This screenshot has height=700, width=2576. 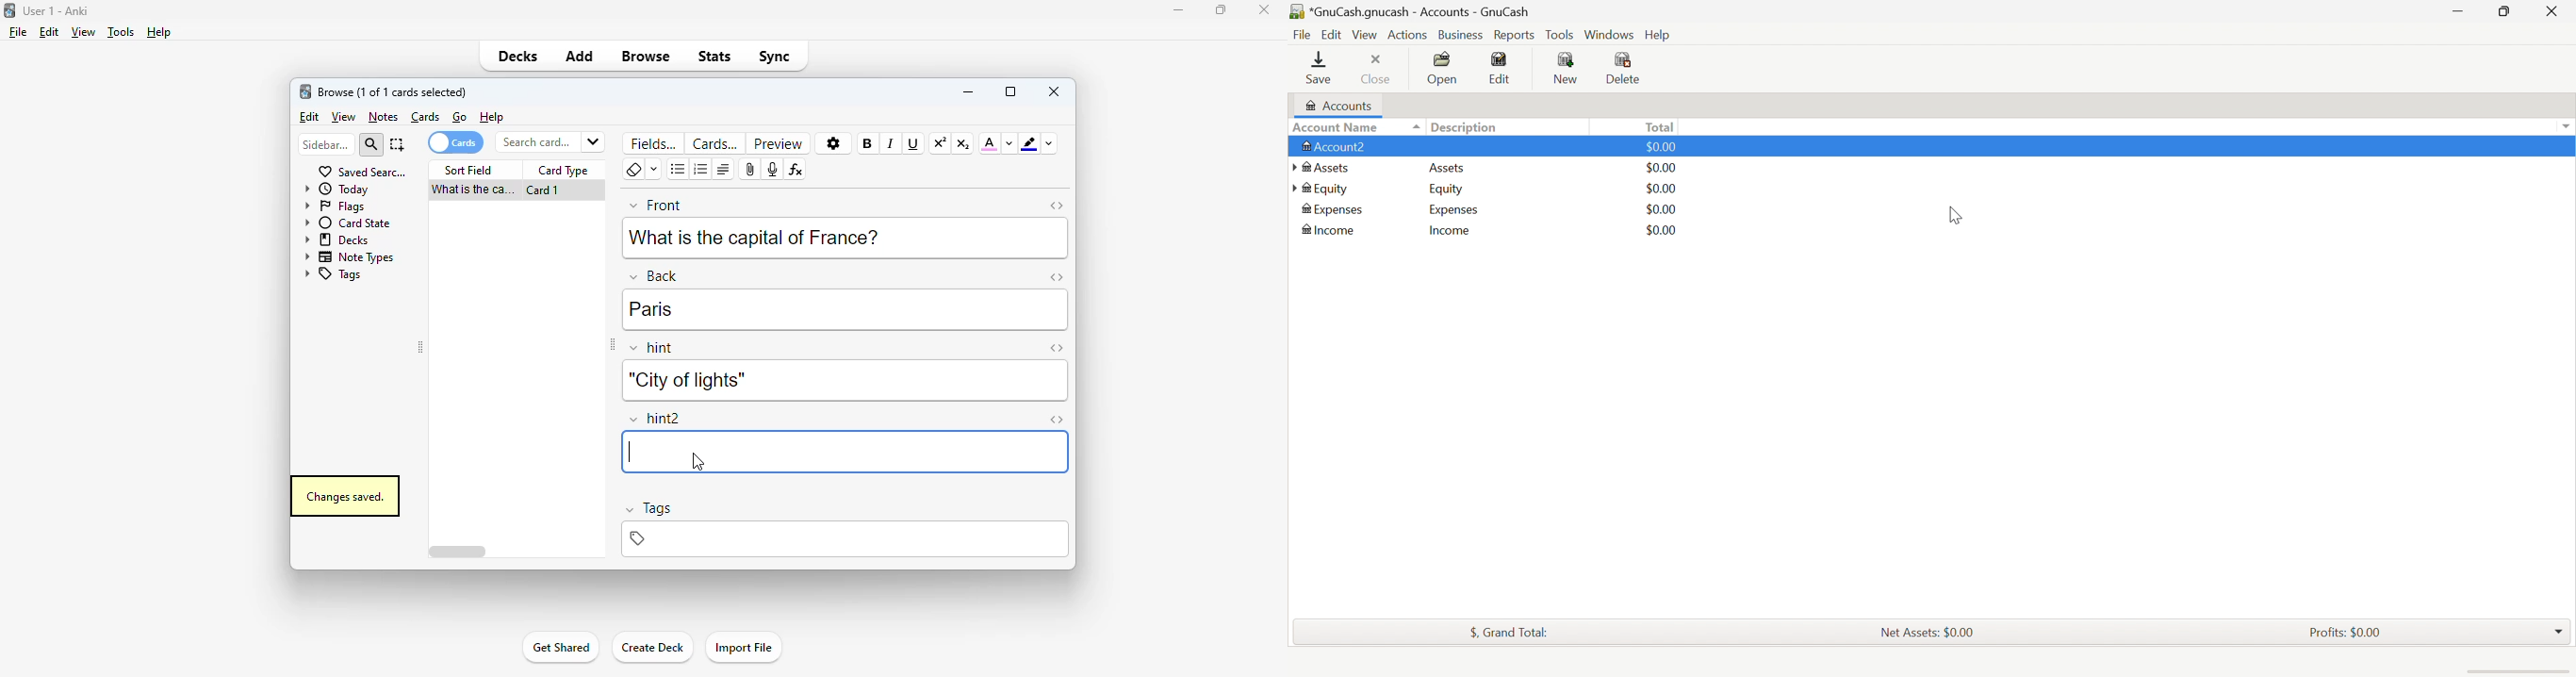 What do you see at coordinates (685, 380) in the screenshot?
I see `city of lights` at bounding box center [685, 380].